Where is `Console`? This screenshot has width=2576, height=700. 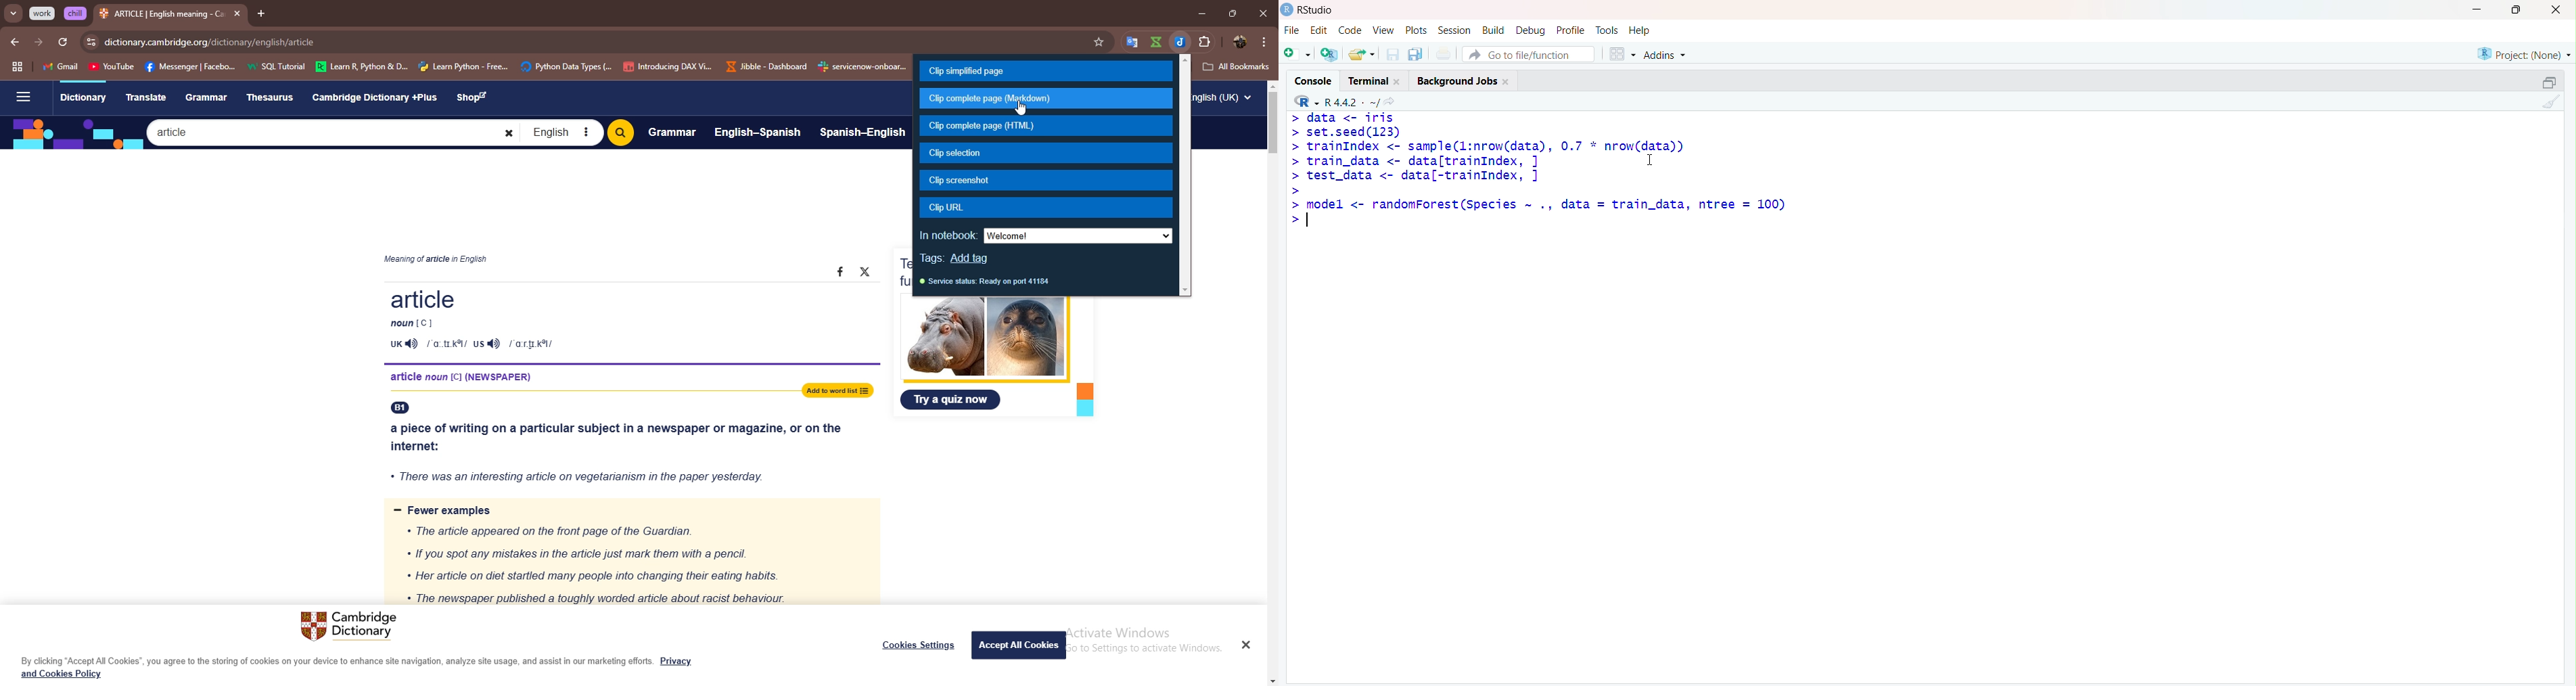 Console is located at coordinates (1315, 78).